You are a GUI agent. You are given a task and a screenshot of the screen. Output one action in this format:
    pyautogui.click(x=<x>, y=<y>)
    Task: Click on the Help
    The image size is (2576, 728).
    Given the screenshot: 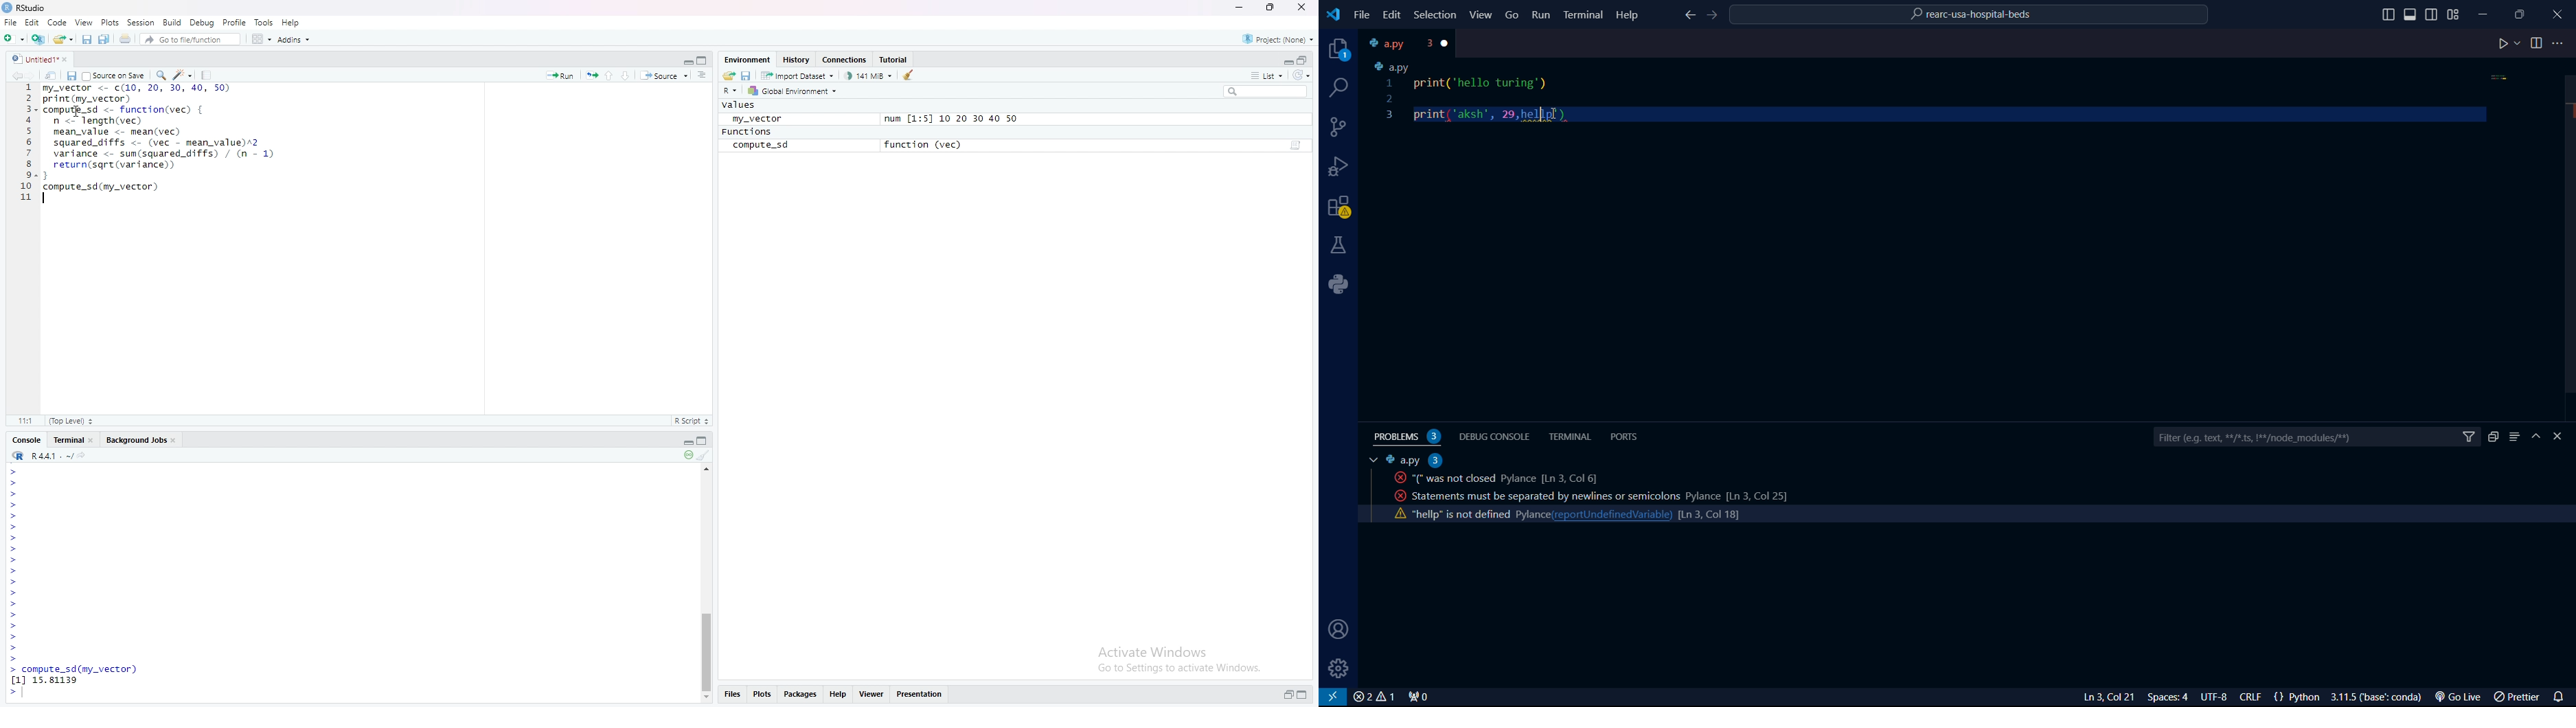 What is the action you would take?
    pyautogui.click(x=291, y=21)
    